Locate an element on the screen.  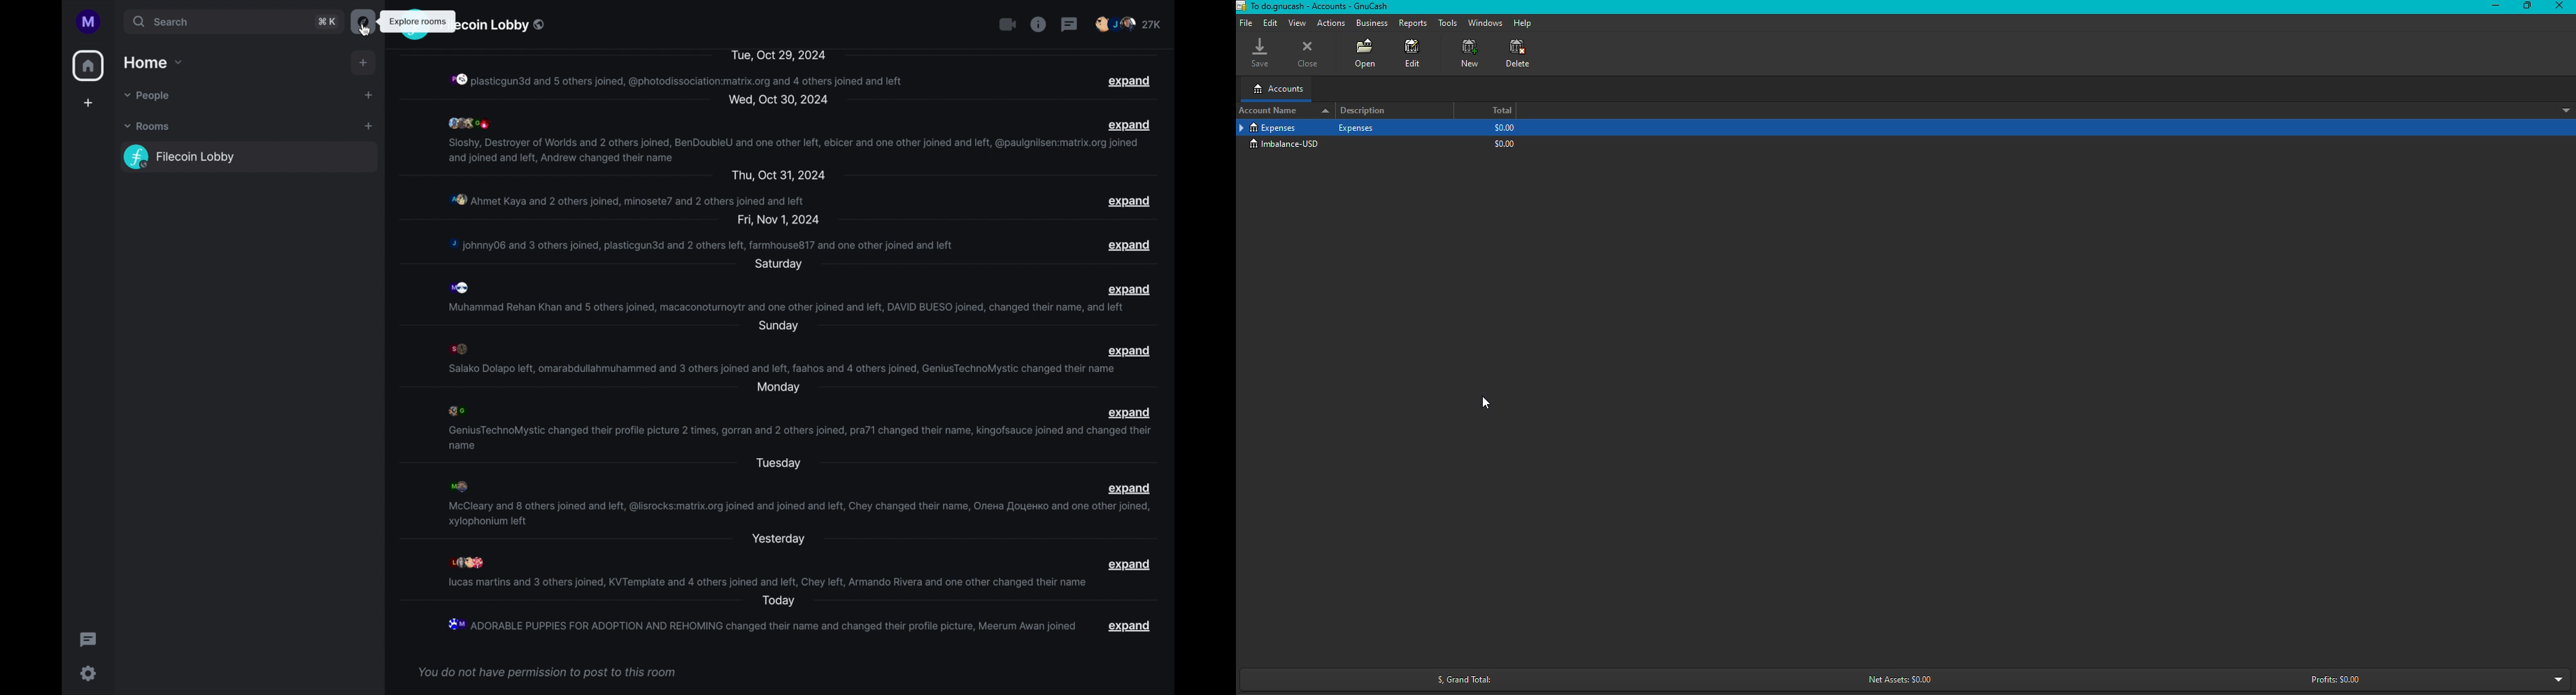
ADORABLE PUPPIES FOR ADOPTION AND REHOMING changed their name and changed their profile picture, Meerum Awan joined is located at coordinates (760, 624).